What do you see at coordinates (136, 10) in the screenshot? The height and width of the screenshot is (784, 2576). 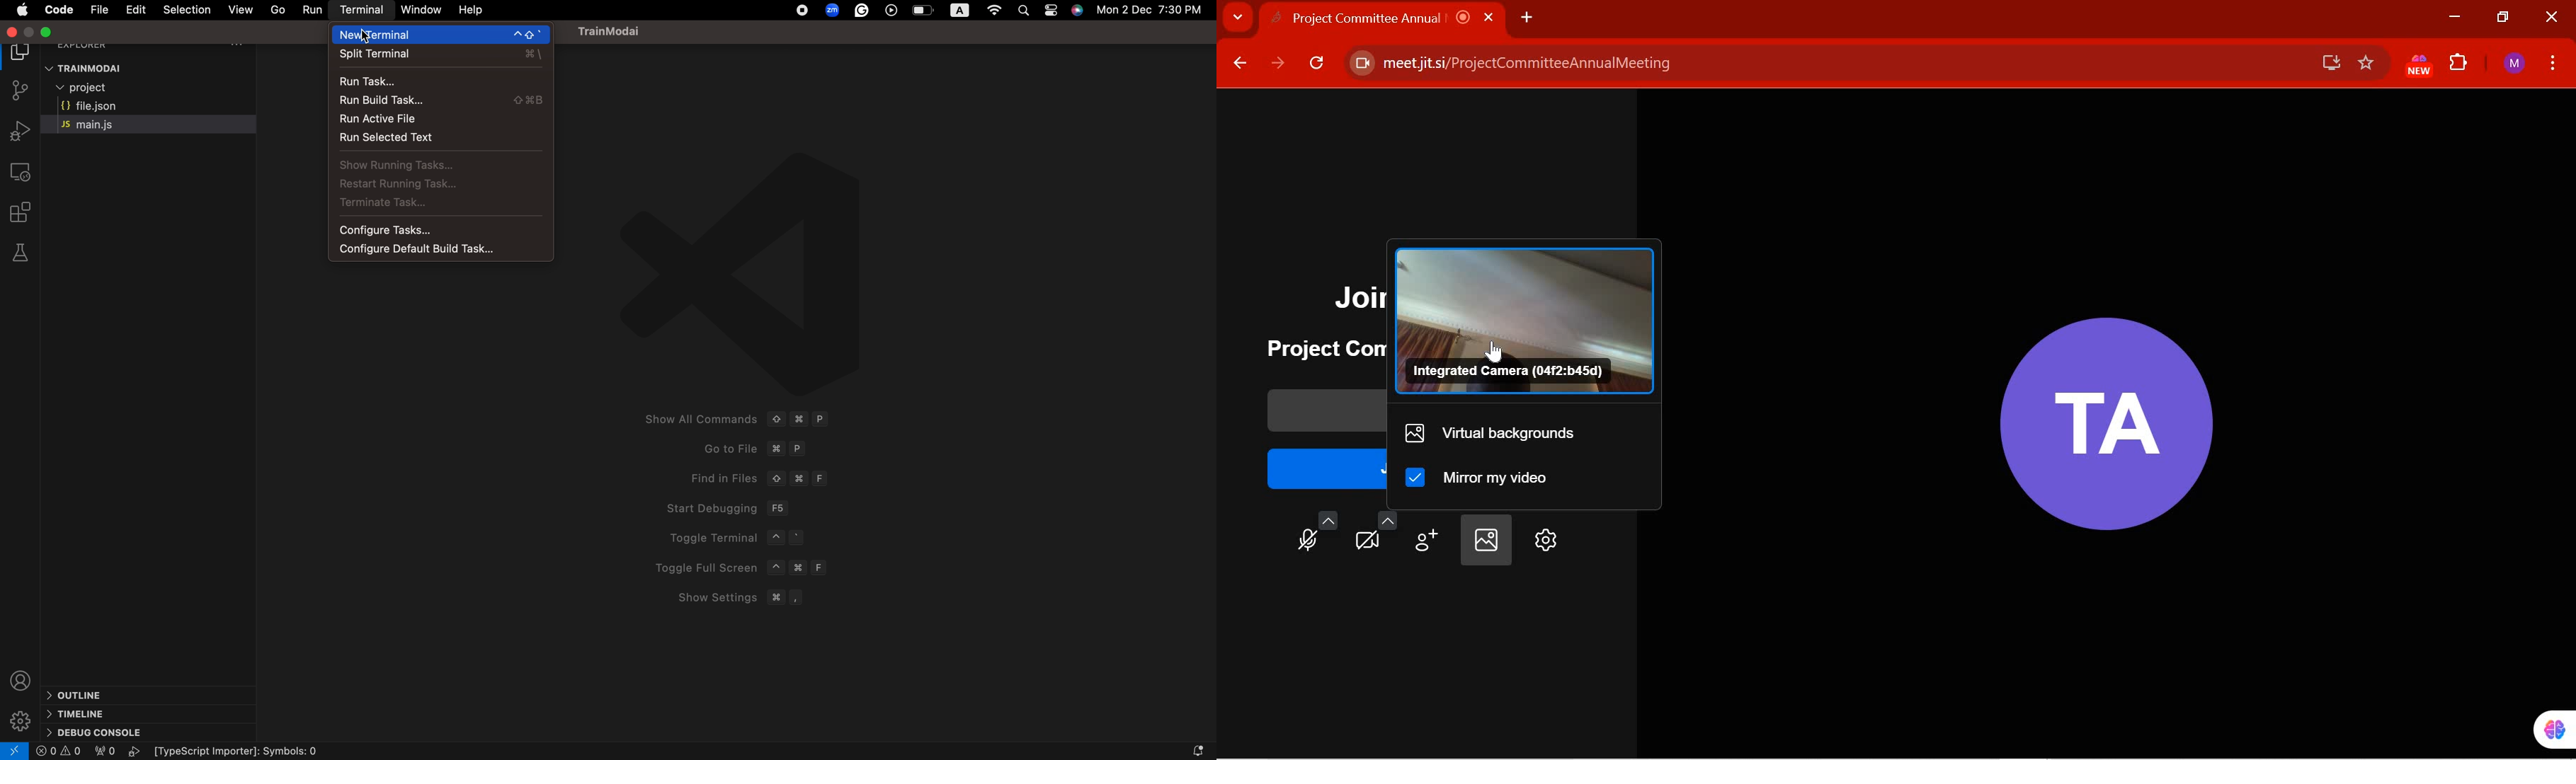 I see `edit` at bounding box center [136, 10].